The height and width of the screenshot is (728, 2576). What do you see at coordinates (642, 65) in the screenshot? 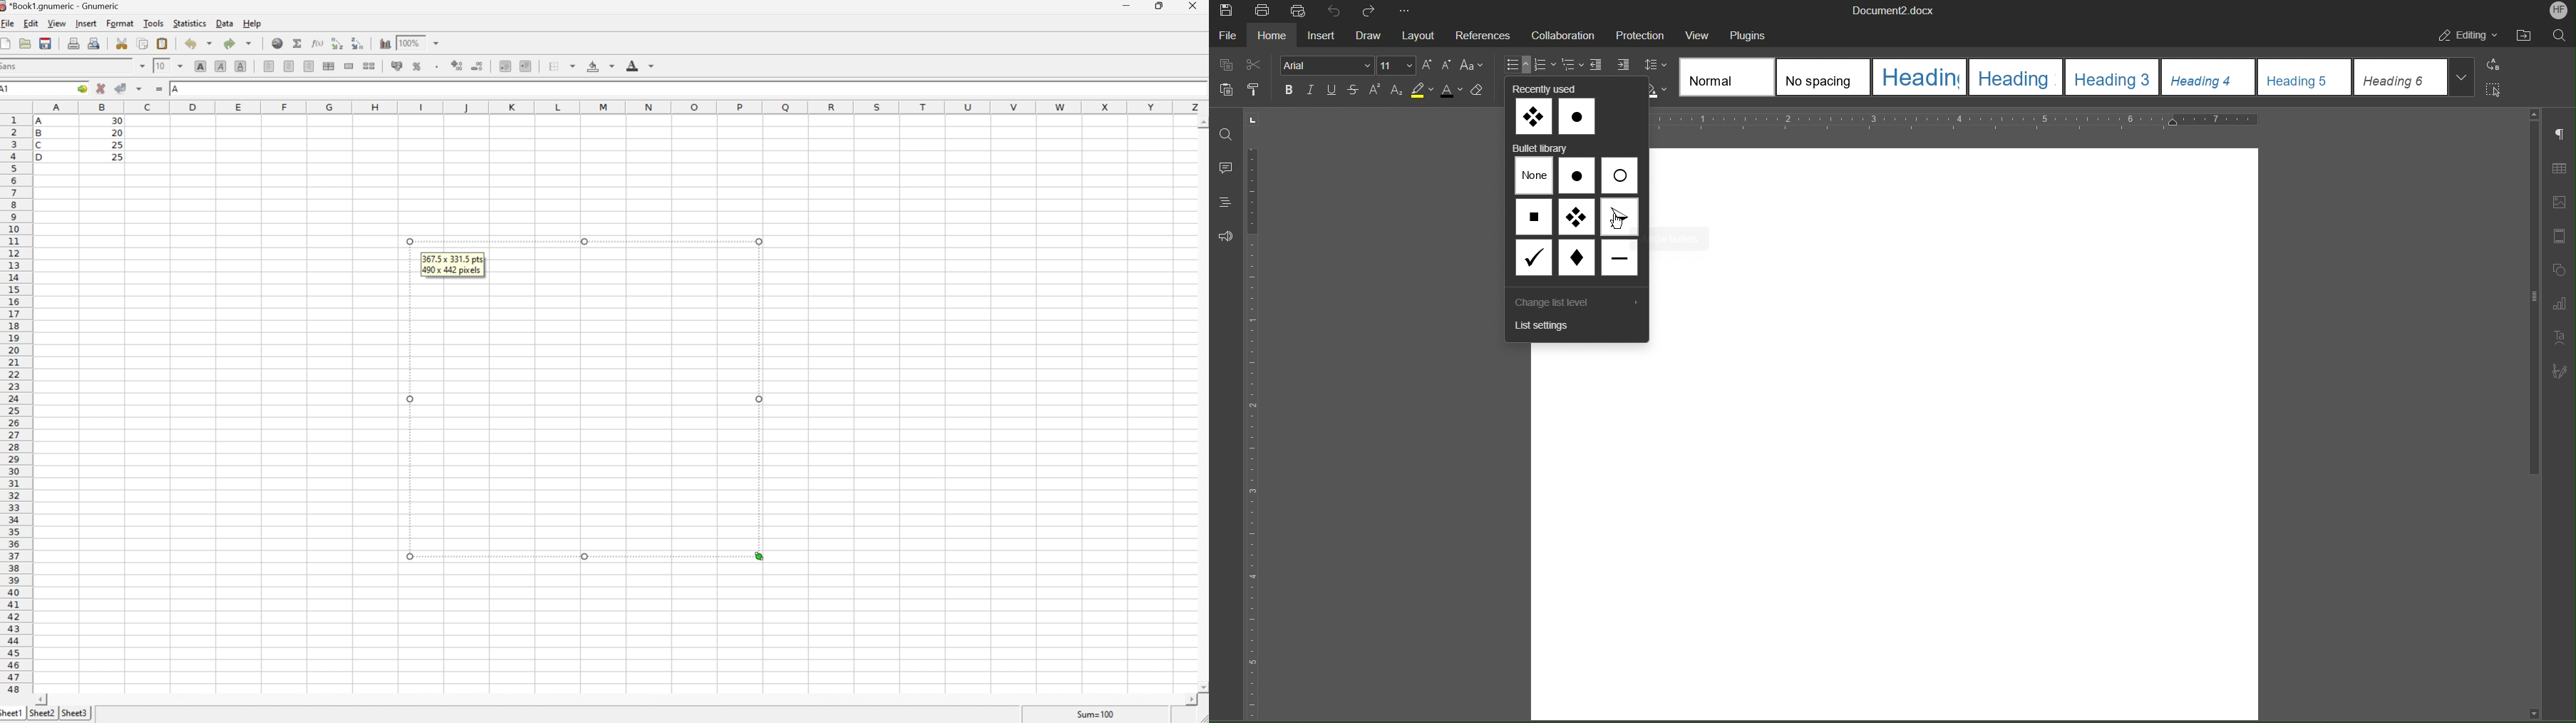
I see `Foreground` at bounding box center [642, 65].